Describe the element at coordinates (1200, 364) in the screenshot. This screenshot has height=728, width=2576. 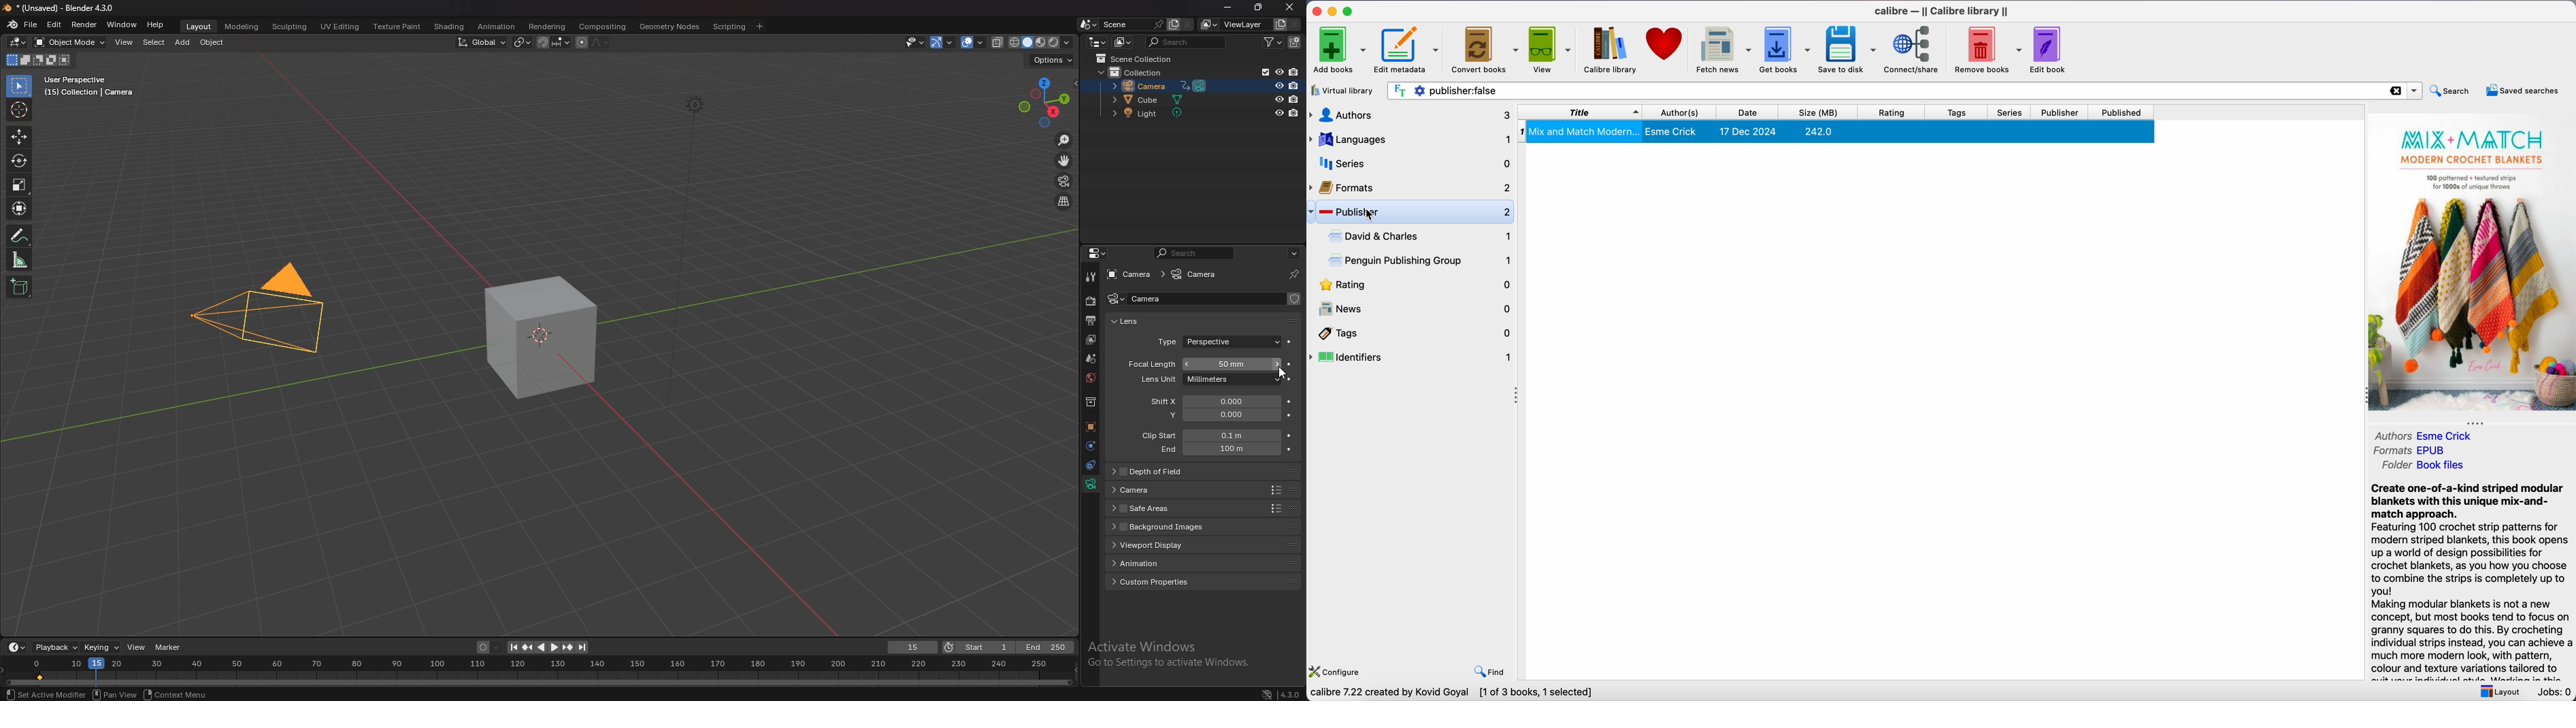
I see `focal length` at that location.